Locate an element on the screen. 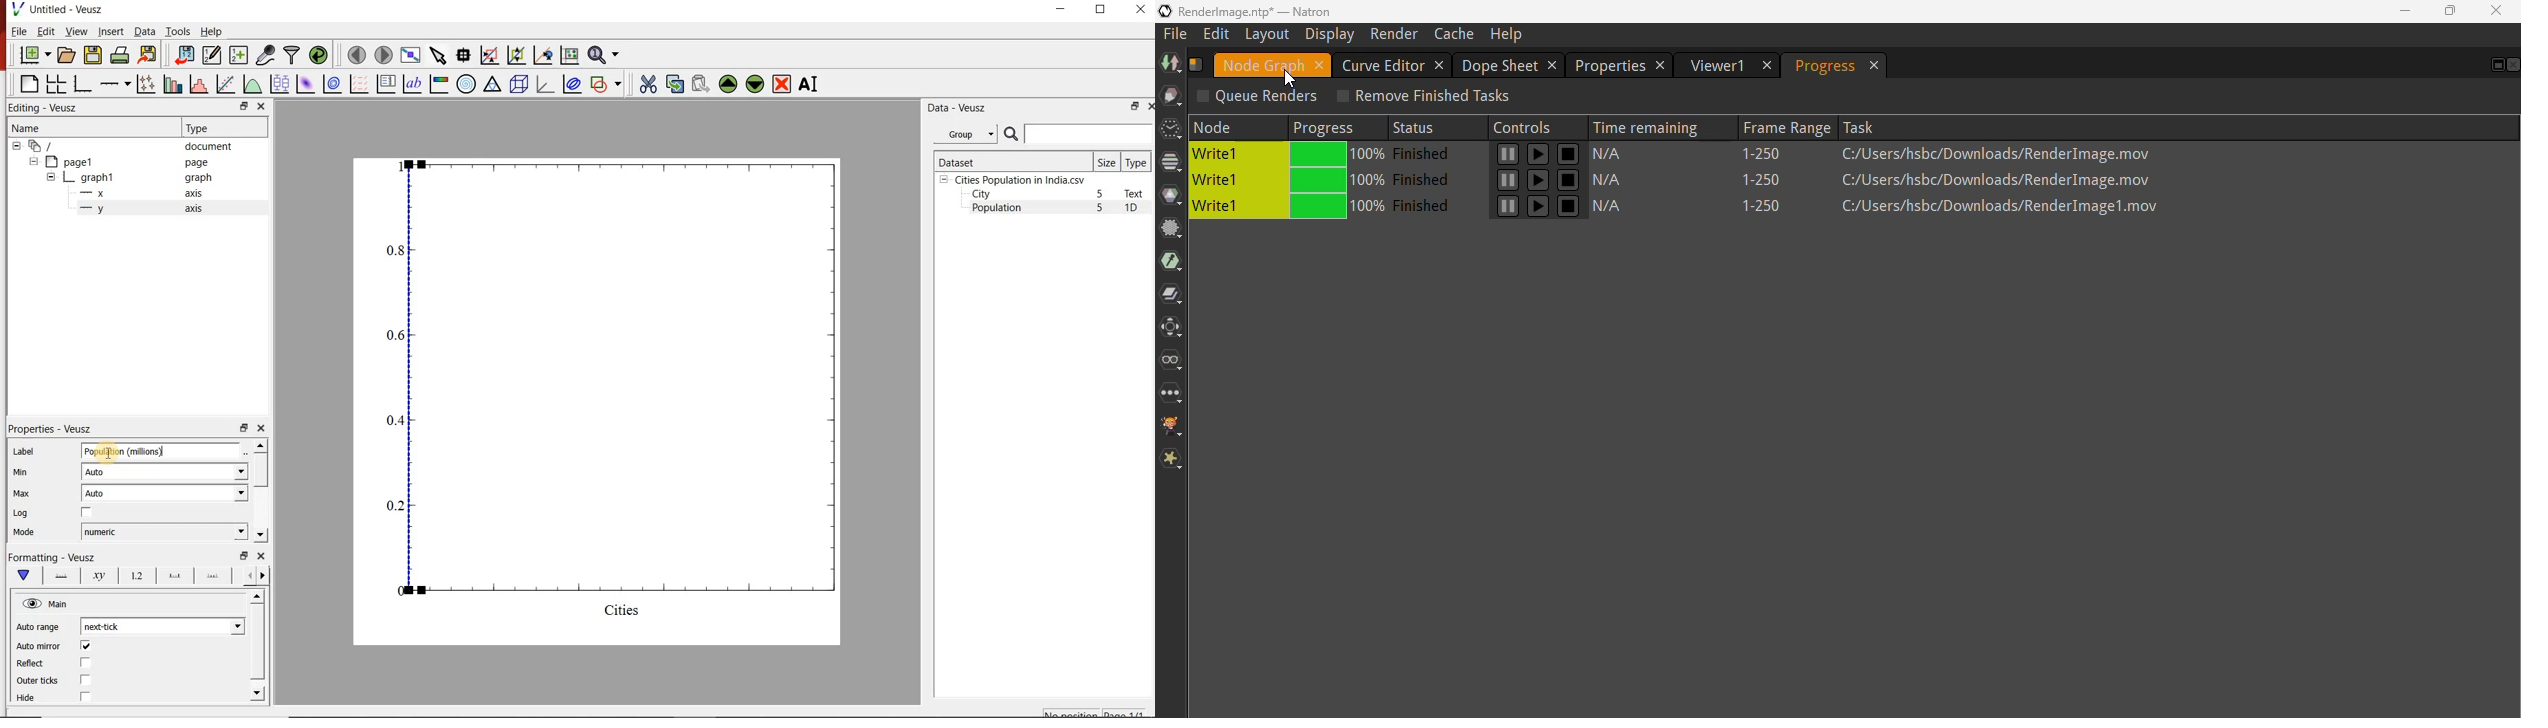 This screenshot has width=2548, height=728. Type is located at coordinates (223, 128).